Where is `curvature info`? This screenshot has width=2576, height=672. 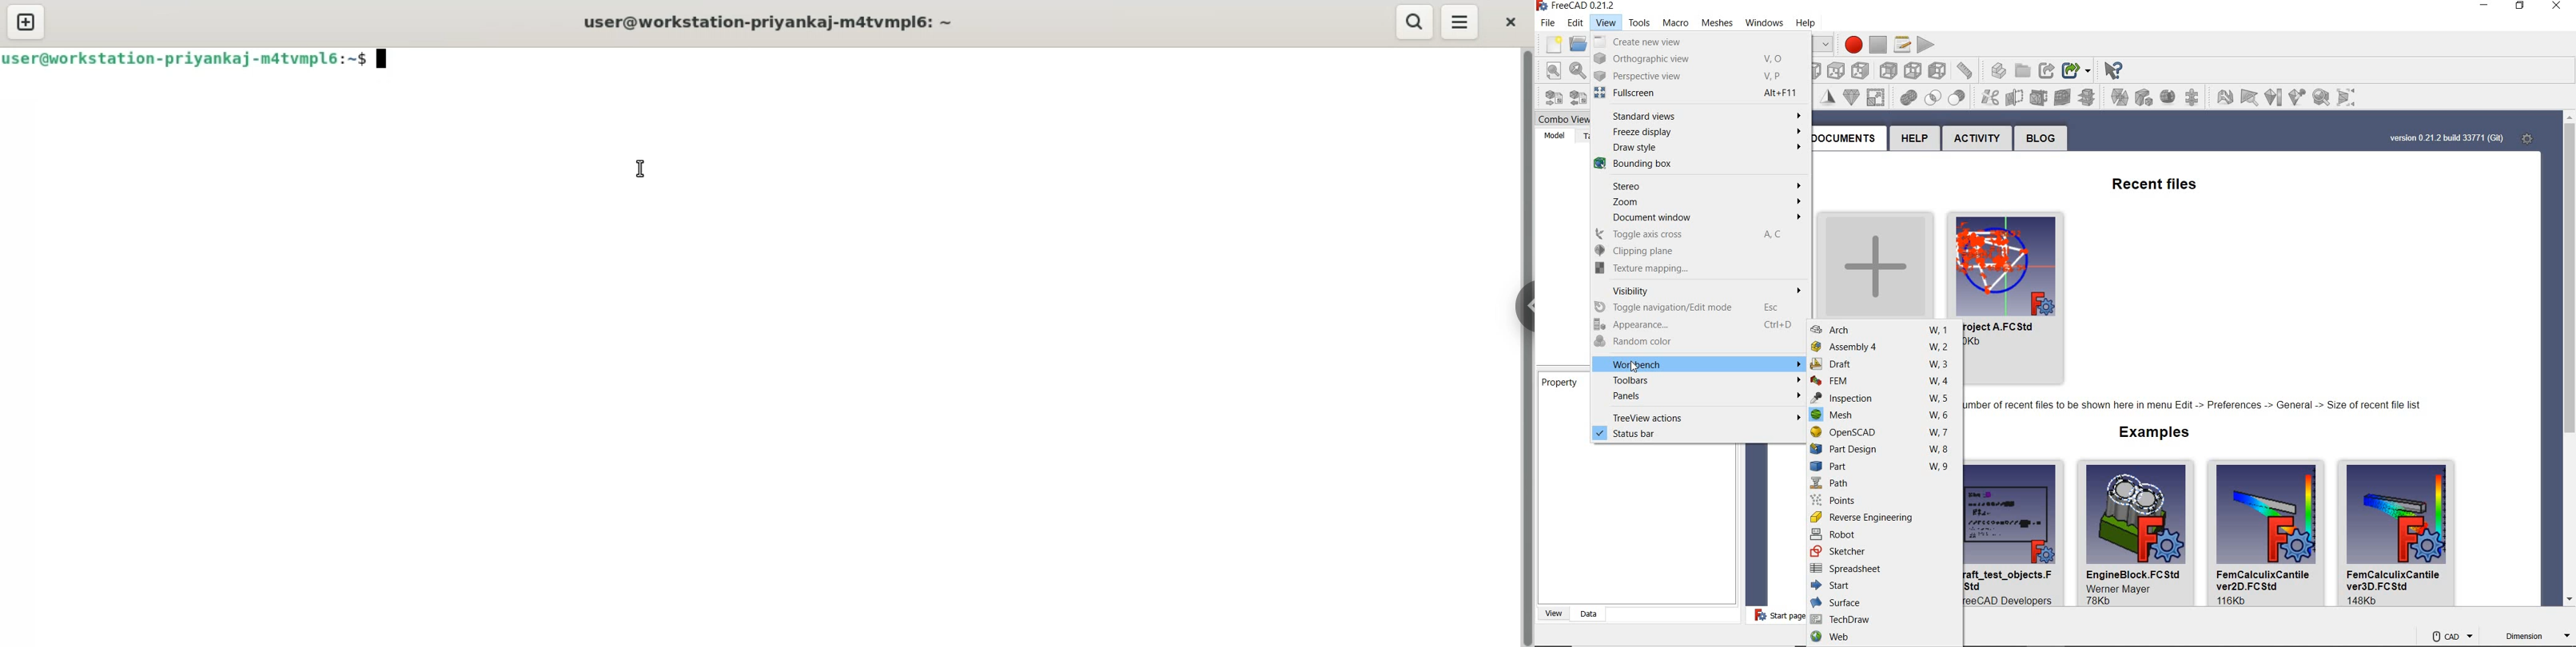 curvature info is located at coordinates (2299, 95).